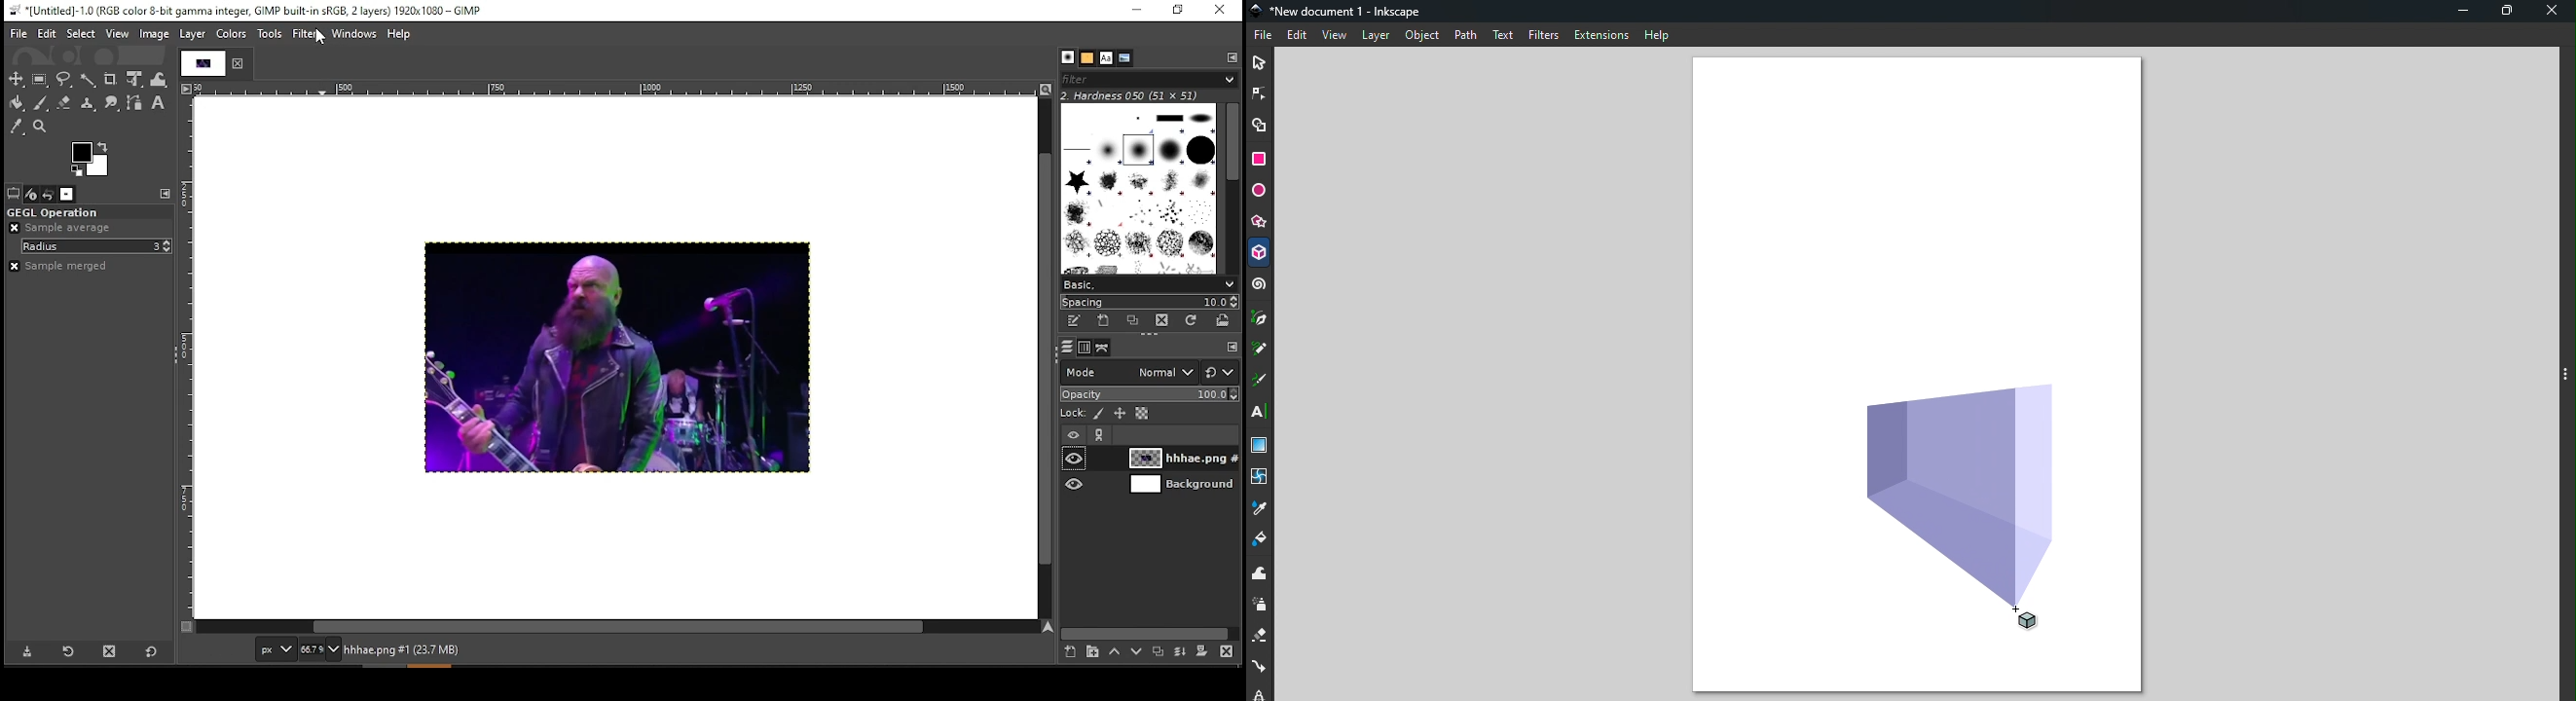 This screenshot has height=728, width=2576. What do you see at coordinates (1071, 414) in the screenshot?
I see `lock` at bounding box center [1071, 414].